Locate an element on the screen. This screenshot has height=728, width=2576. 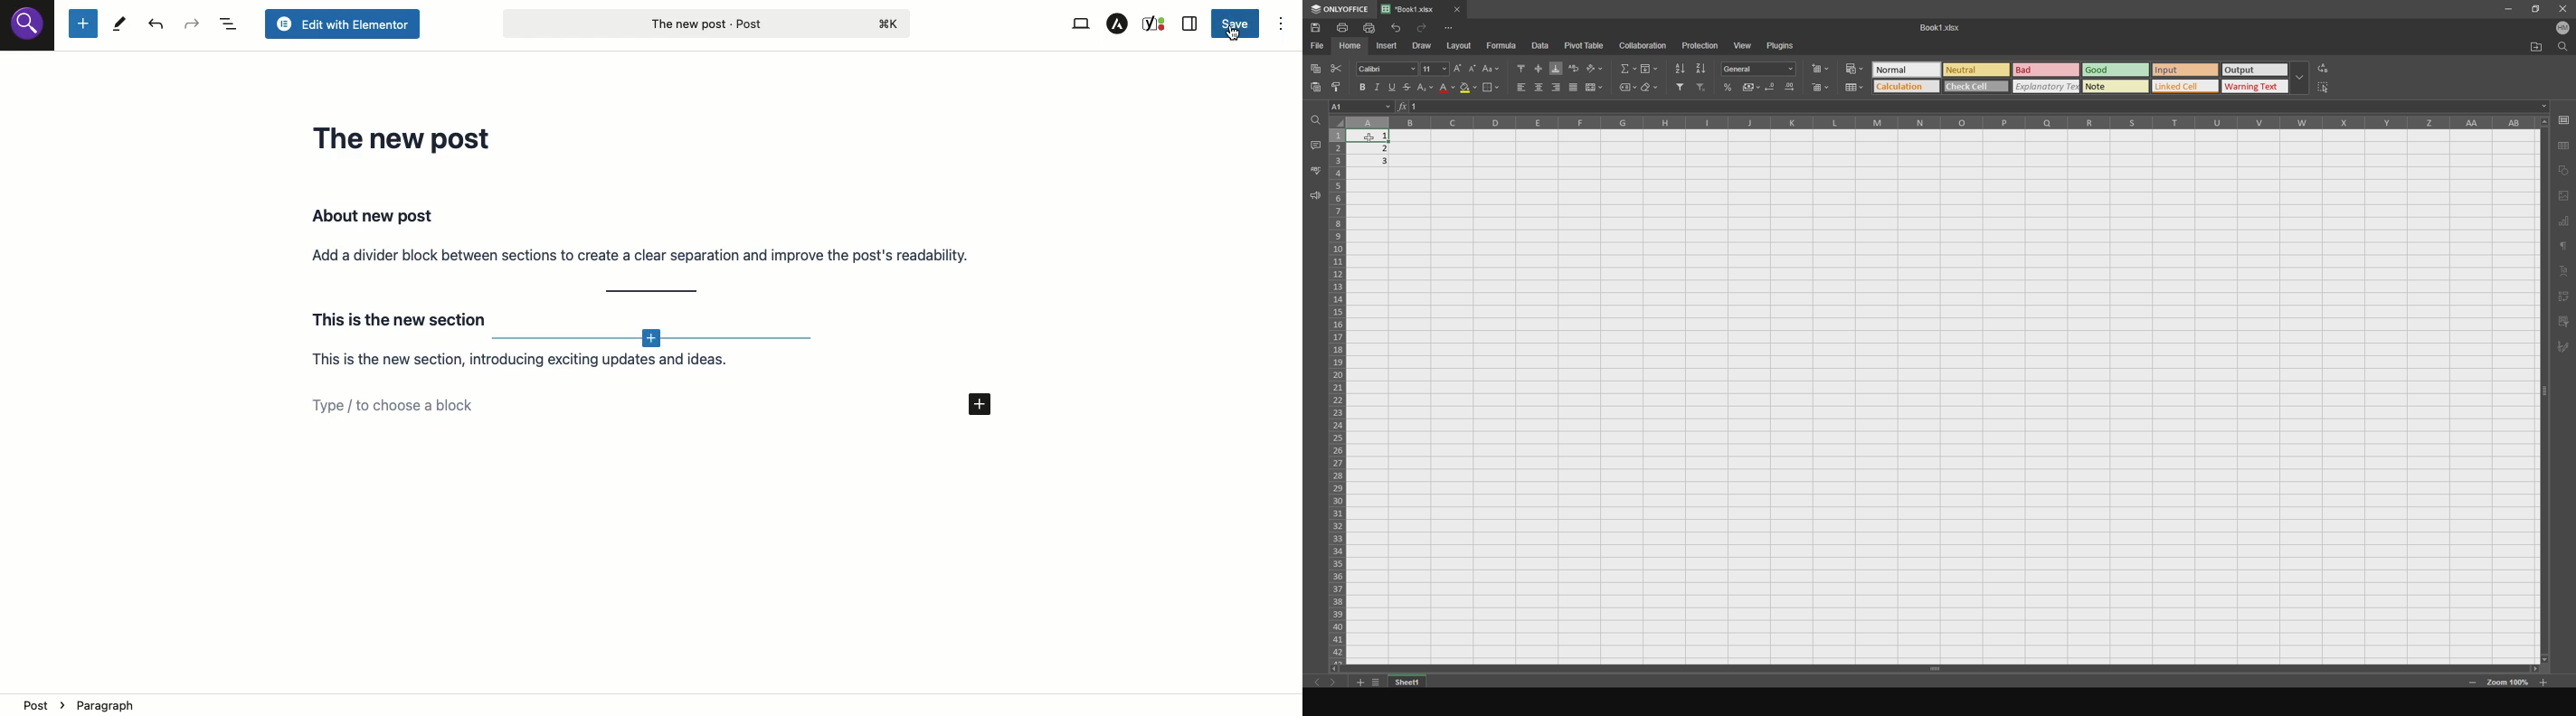
copy style is located at coordinates (1336, 87).